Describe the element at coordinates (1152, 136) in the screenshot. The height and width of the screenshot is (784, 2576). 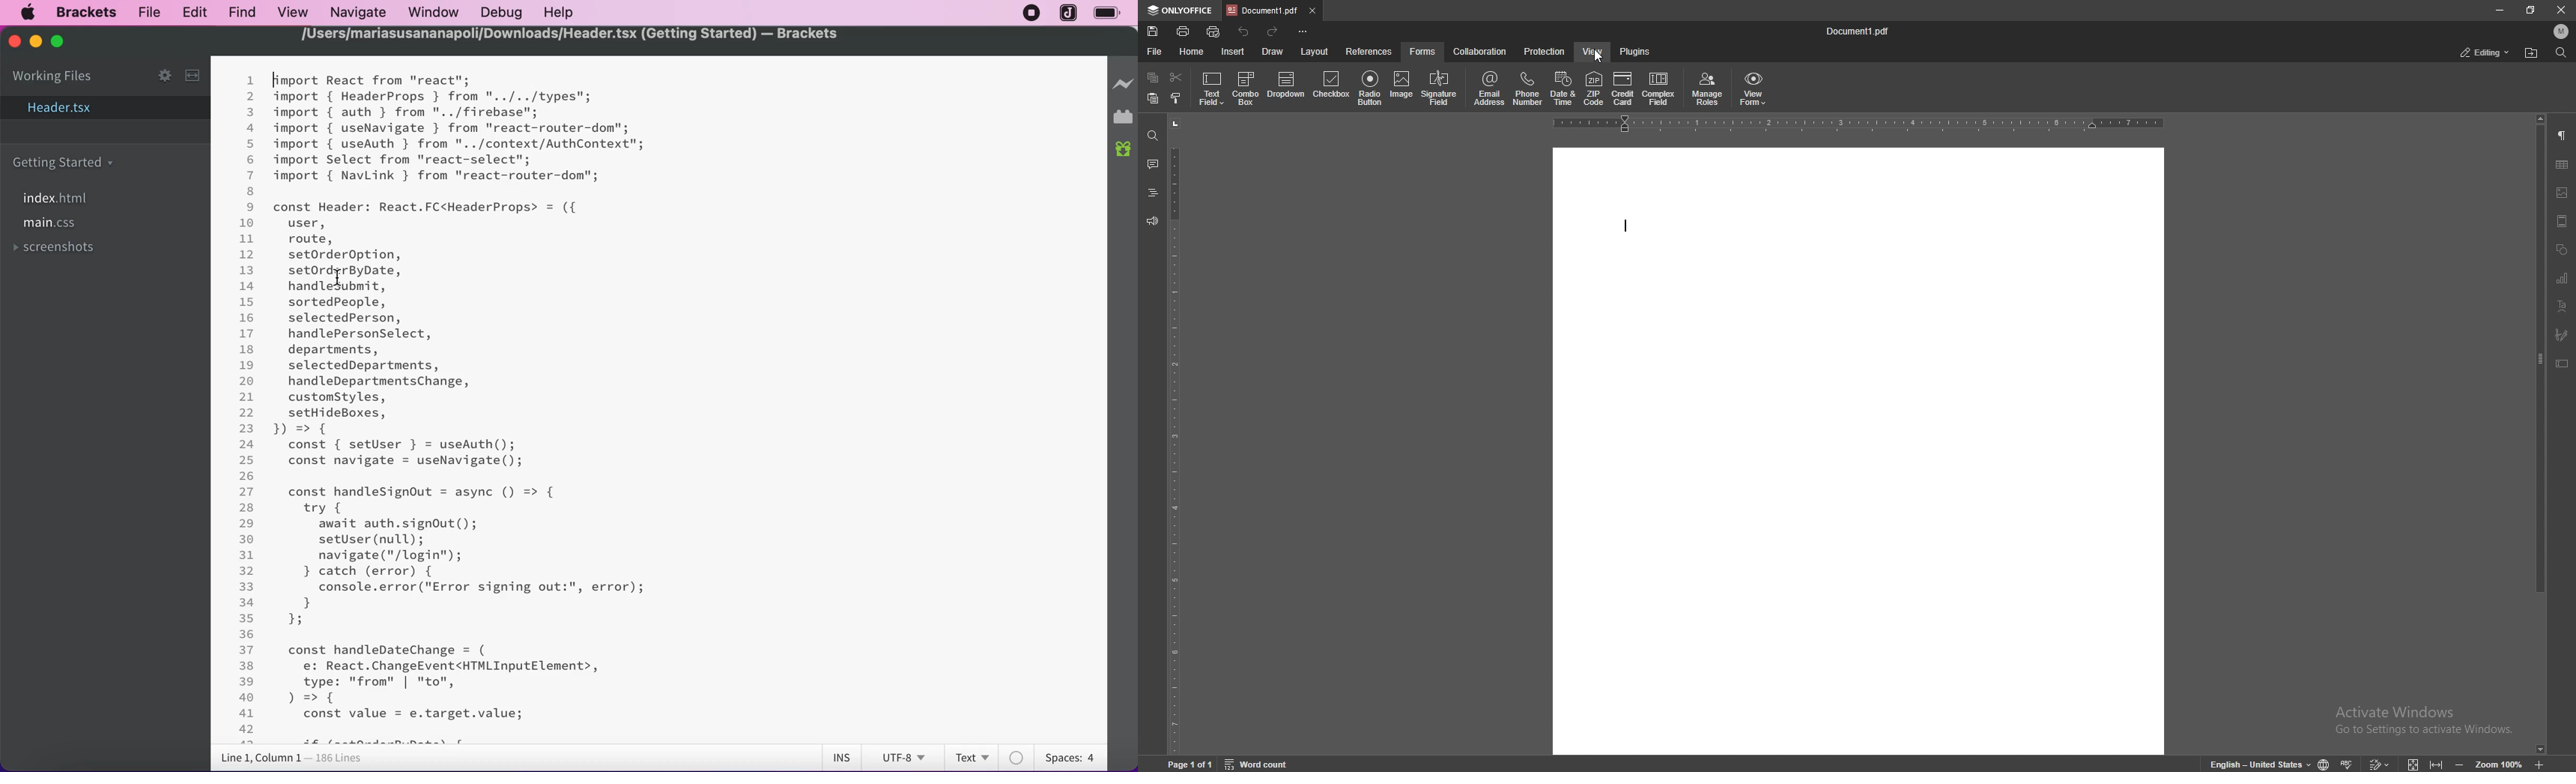
I see `find` at that location.